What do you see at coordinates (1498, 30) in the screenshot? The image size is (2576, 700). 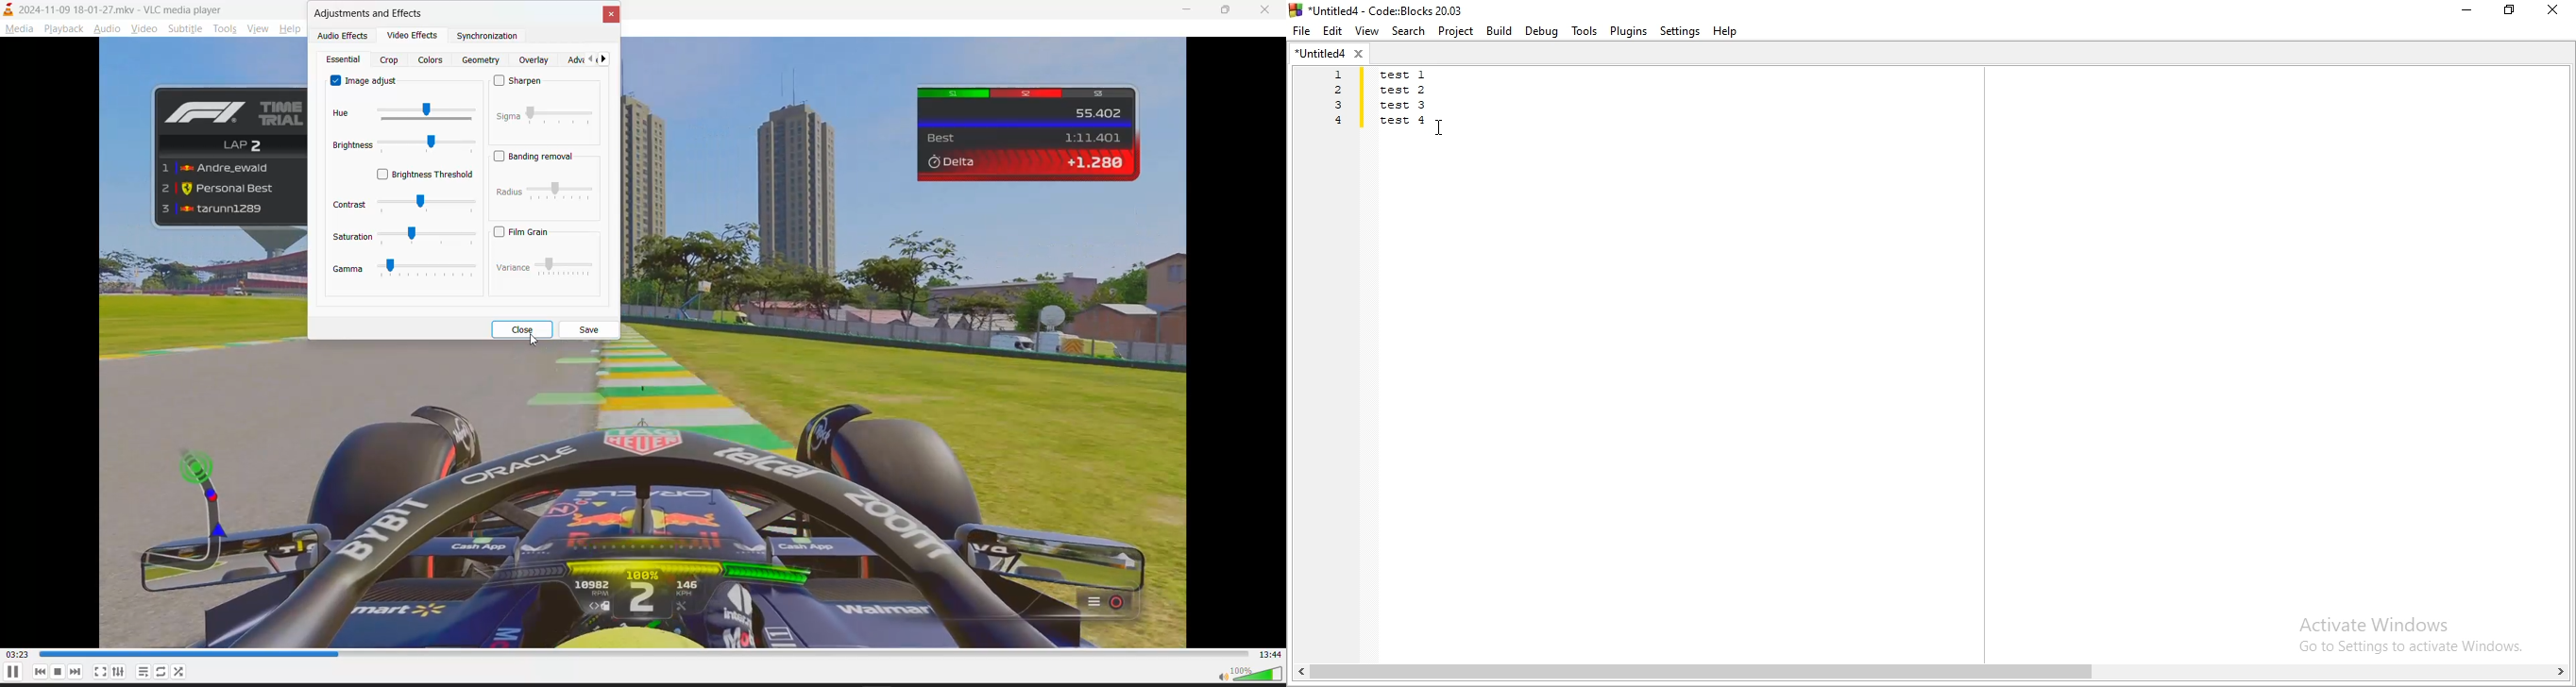 I see `Build ` at bounding box center [1498, 30].